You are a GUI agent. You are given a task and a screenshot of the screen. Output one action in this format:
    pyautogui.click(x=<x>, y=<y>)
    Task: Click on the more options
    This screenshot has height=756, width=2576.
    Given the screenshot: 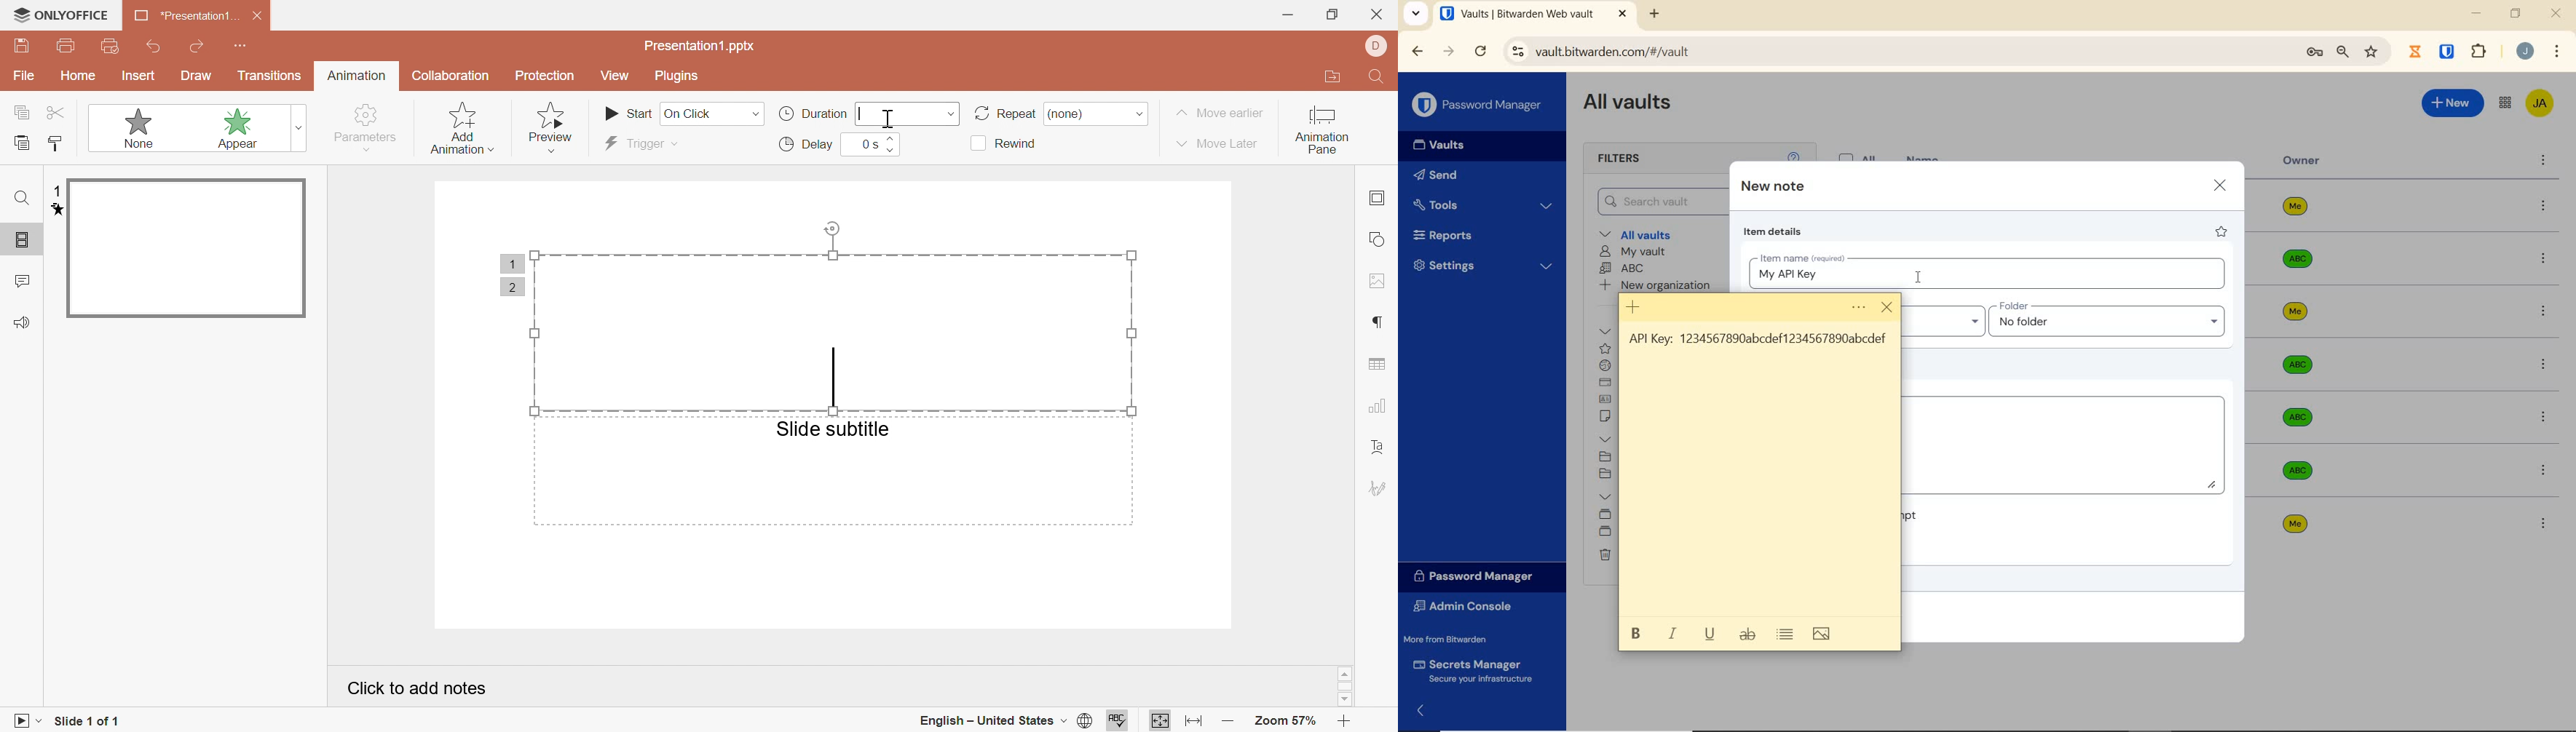 What is the action you would take?
    pyautogui.click(x=2544, y=313)
    